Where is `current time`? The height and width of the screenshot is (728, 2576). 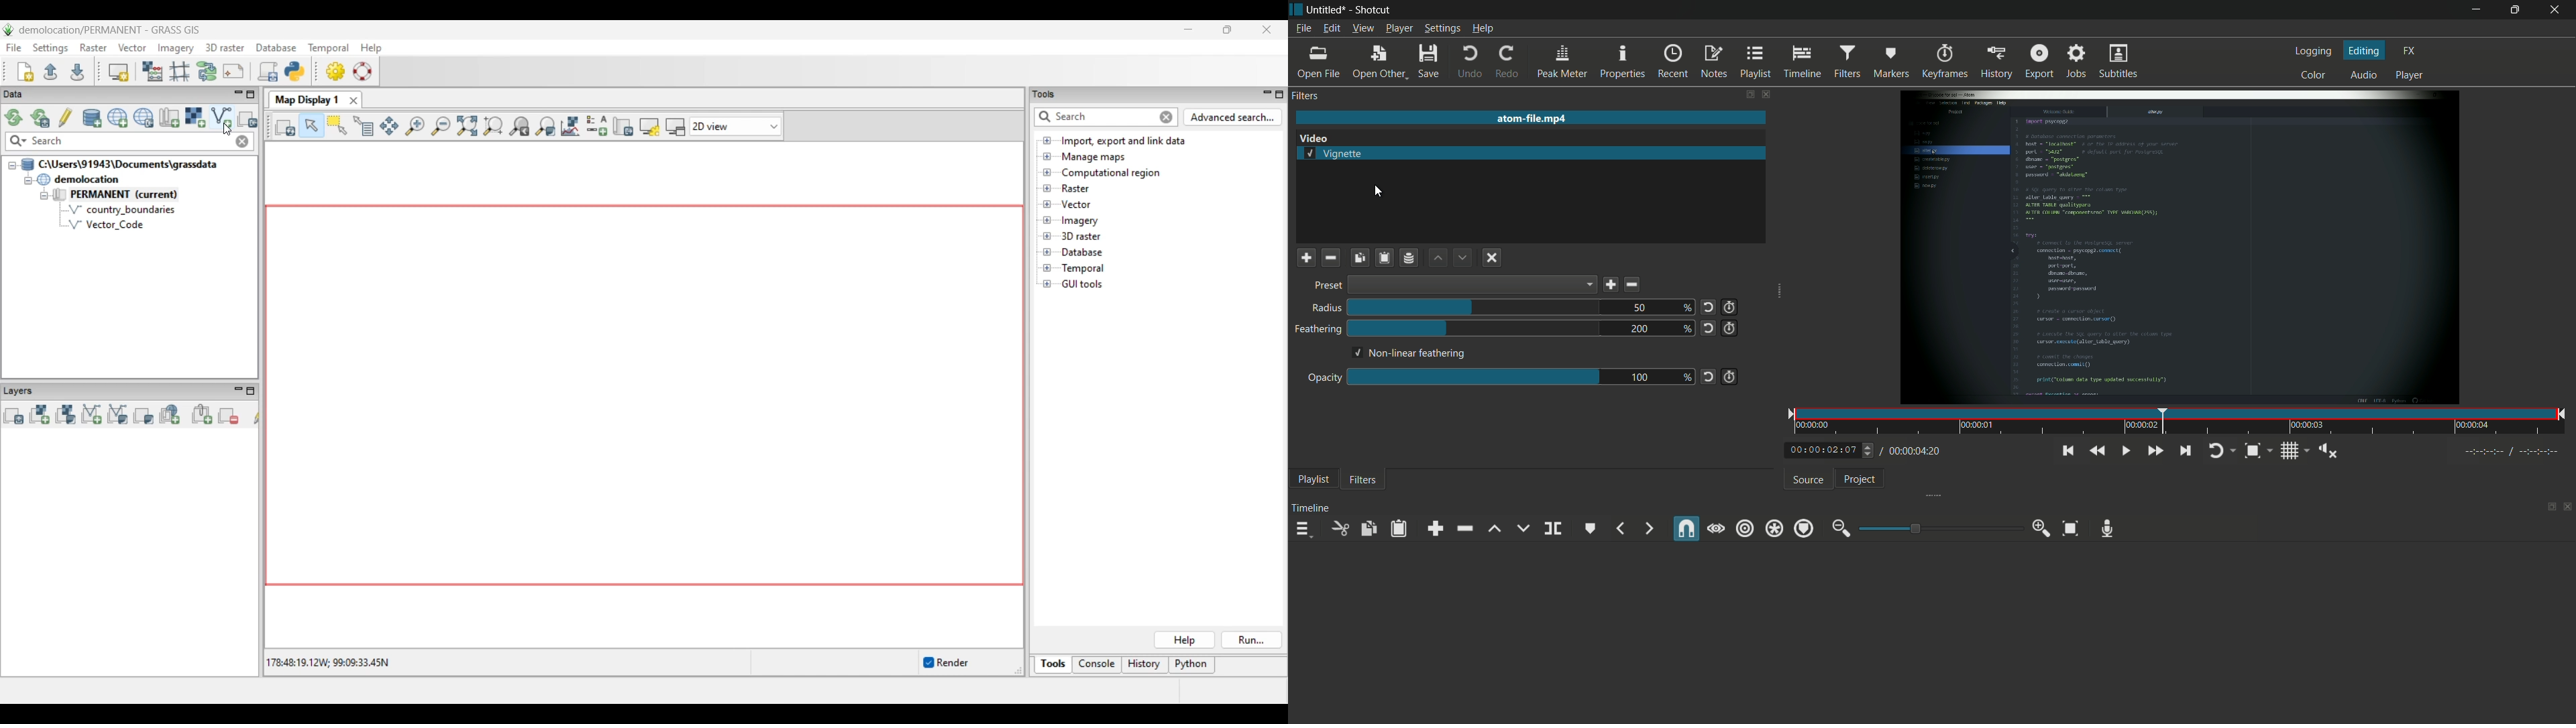
current time is located at coordinates (1823, 448).